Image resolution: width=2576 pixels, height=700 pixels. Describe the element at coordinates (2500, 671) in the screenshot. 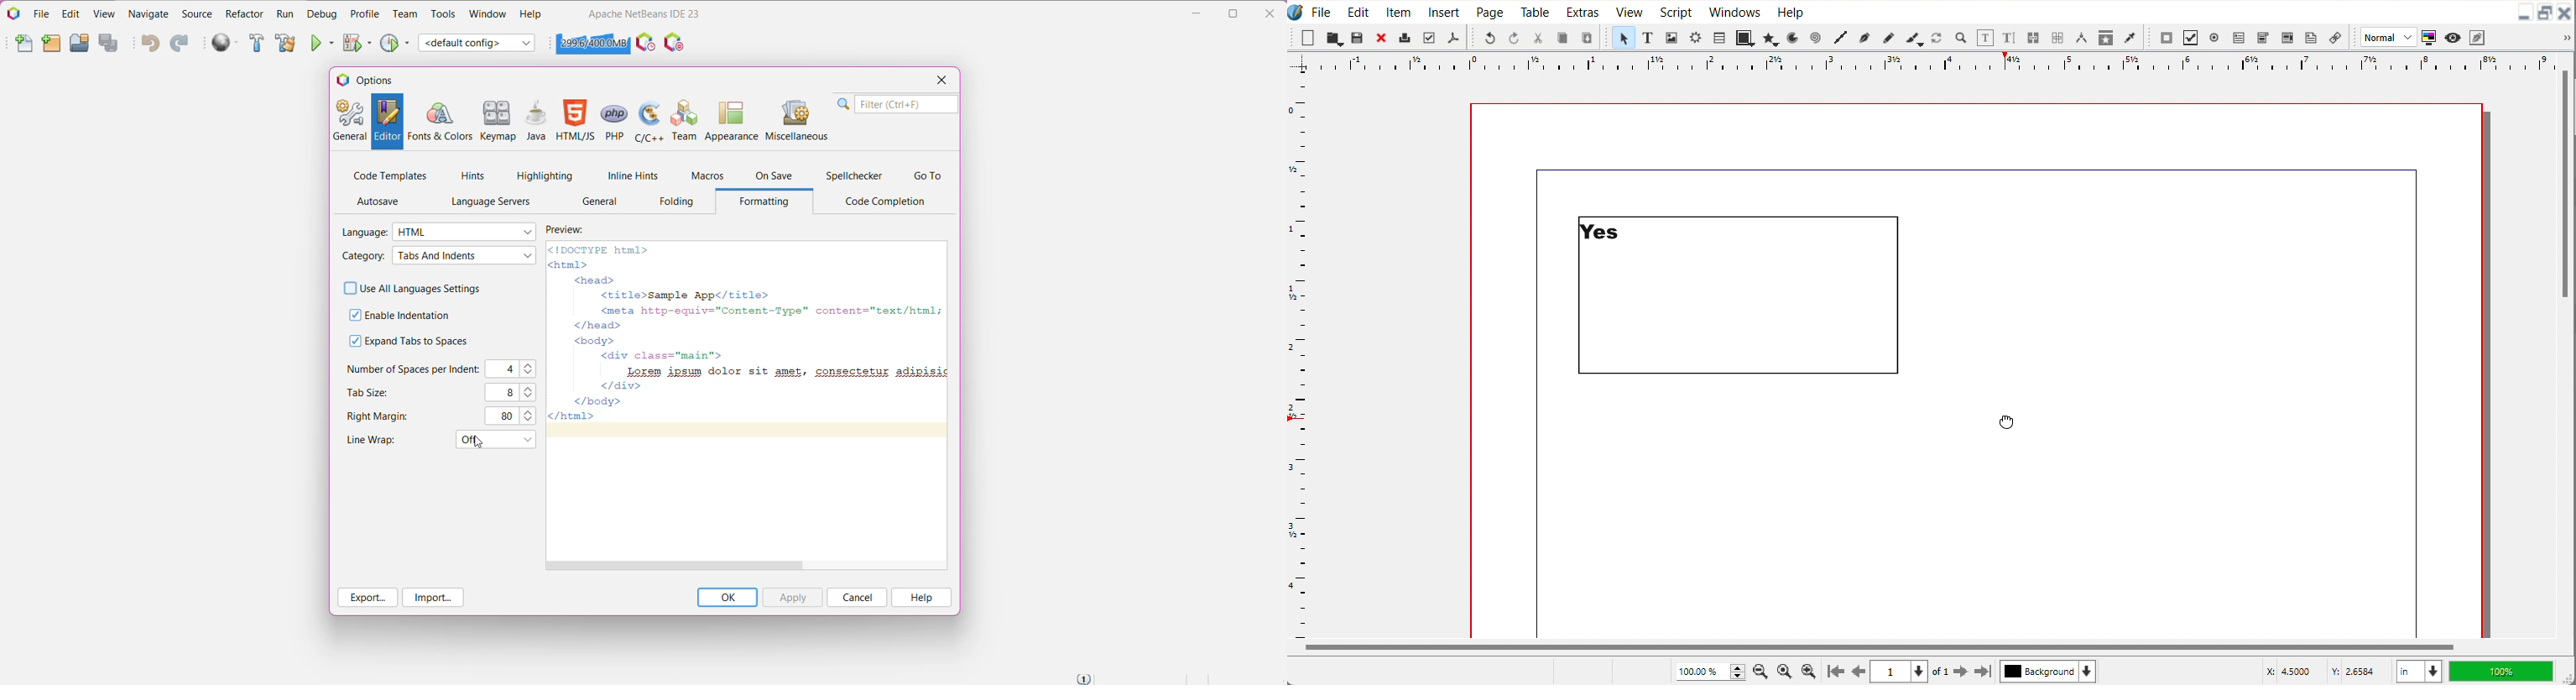

I see `100%` at that location.